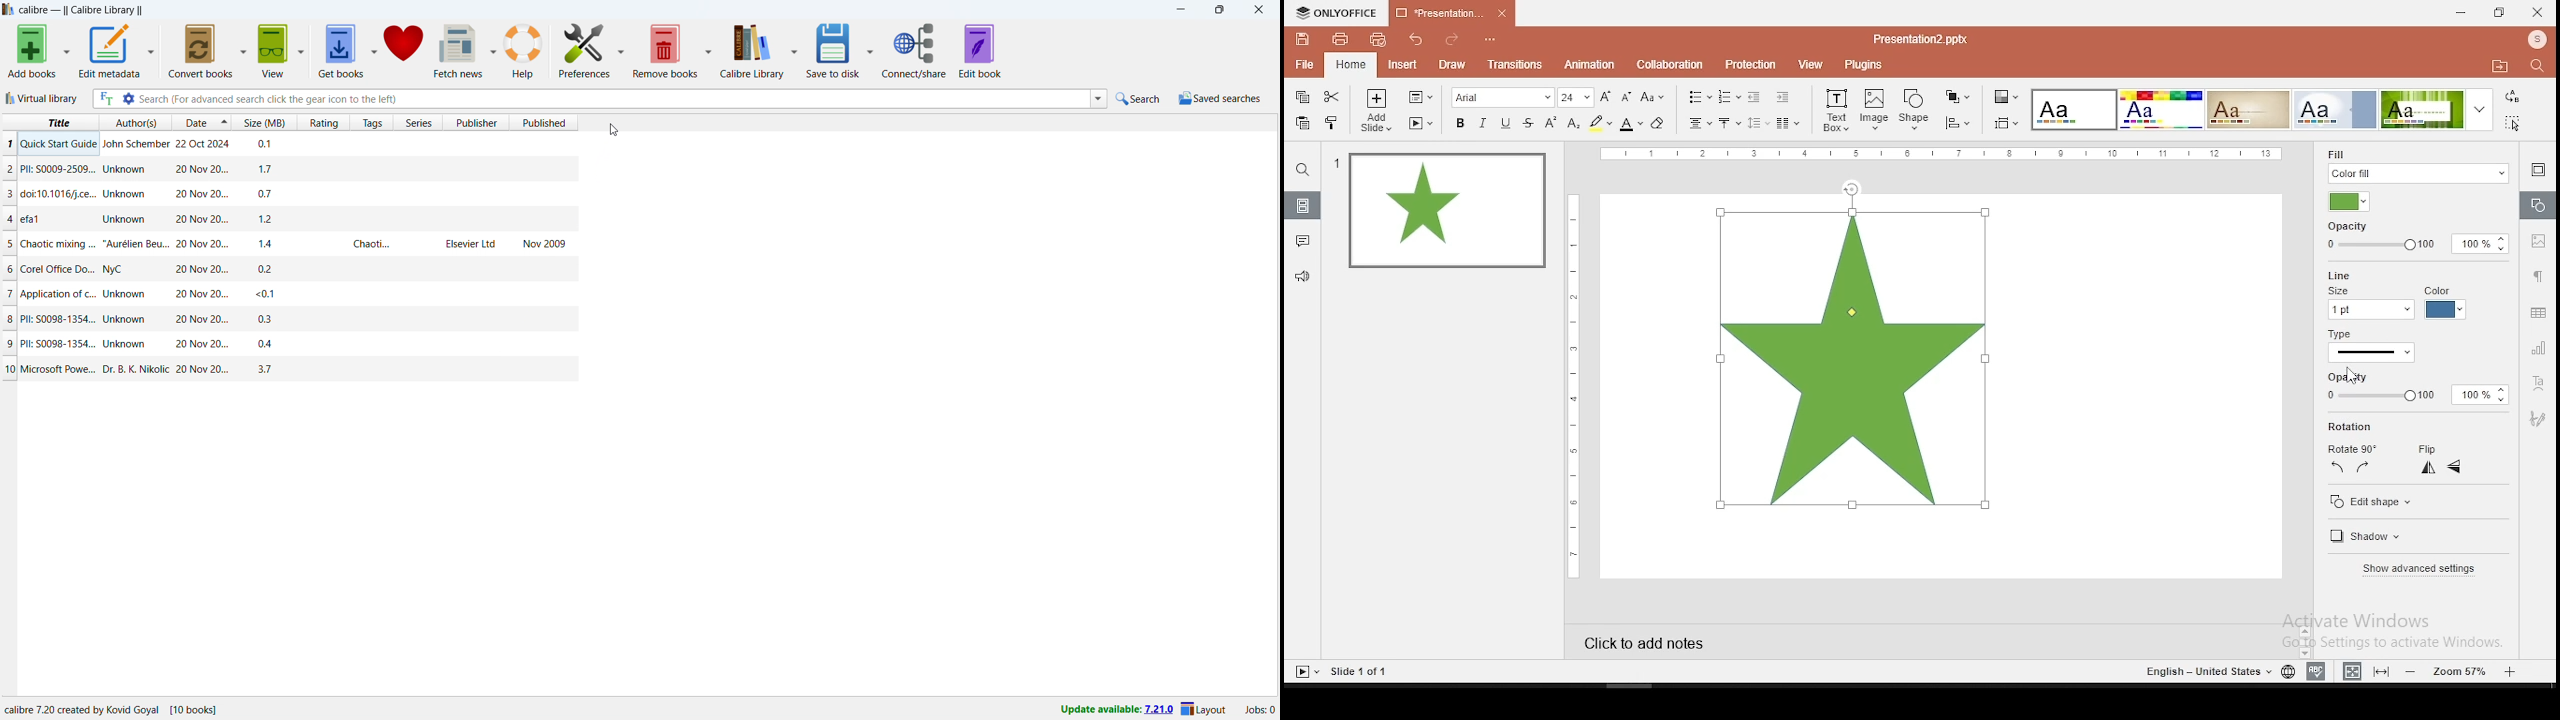 The height and width of the screenshot is (728, 2576). I want to click on vertical scale, so click(1577, 383).